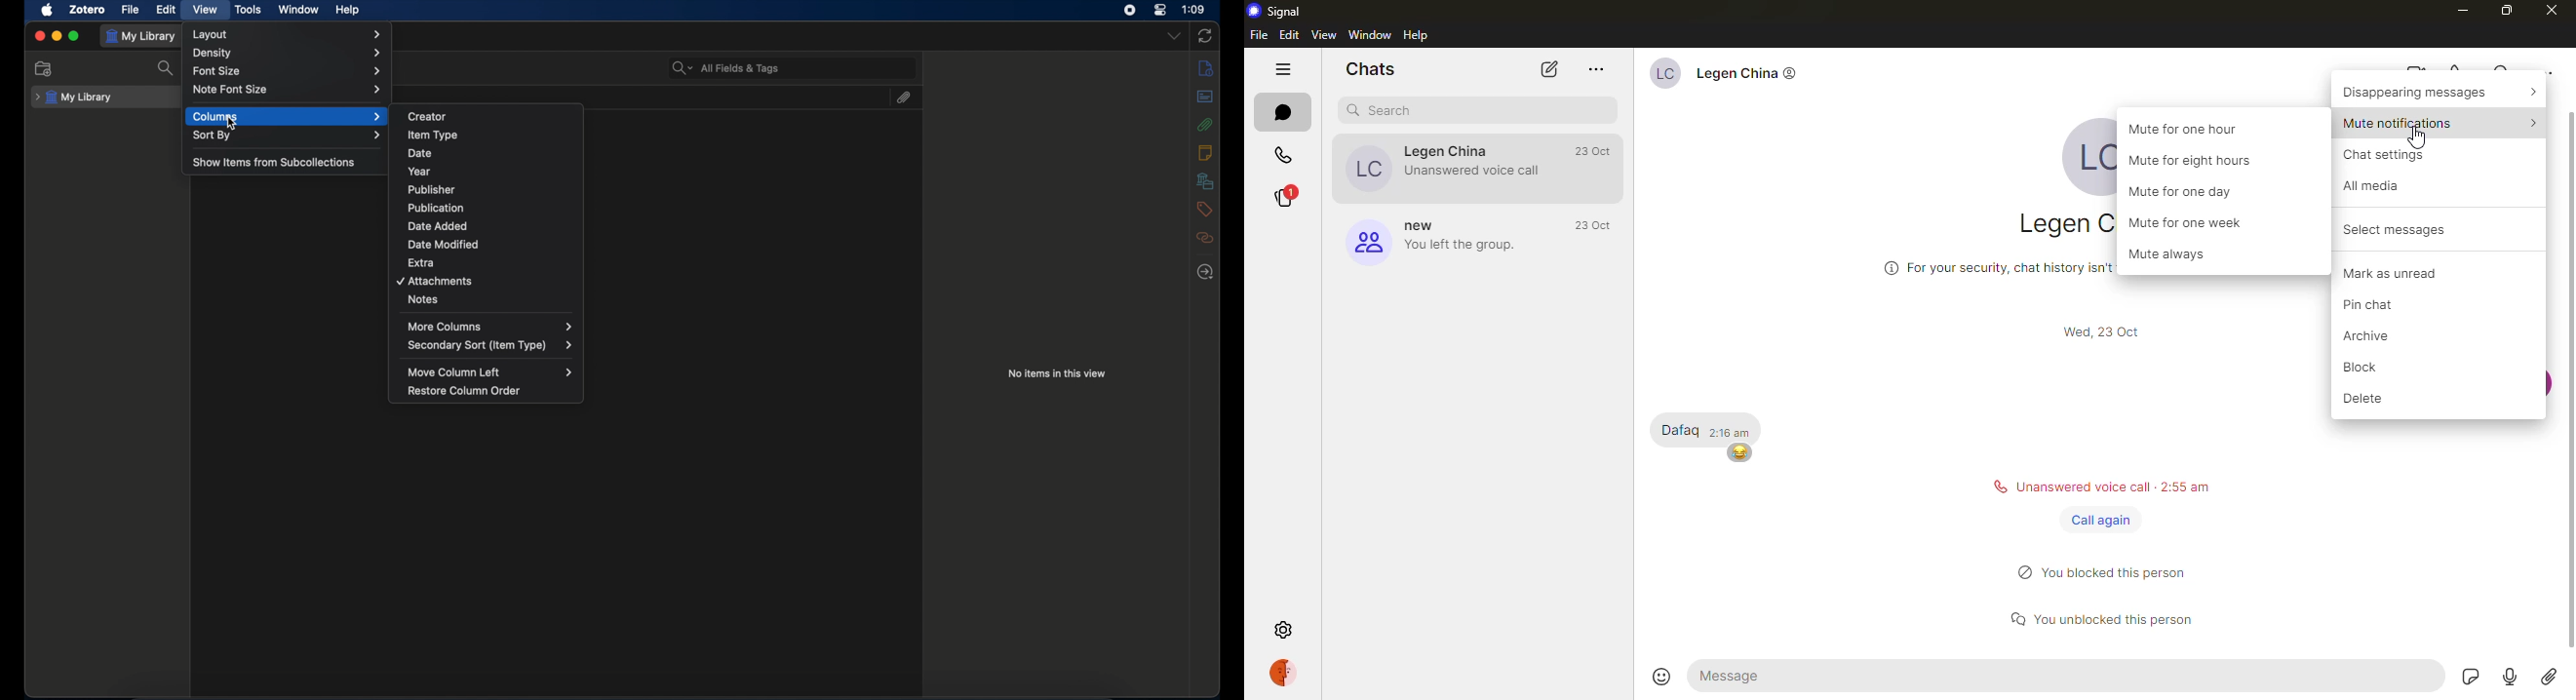  I want to click on group, so click(1443, 243).